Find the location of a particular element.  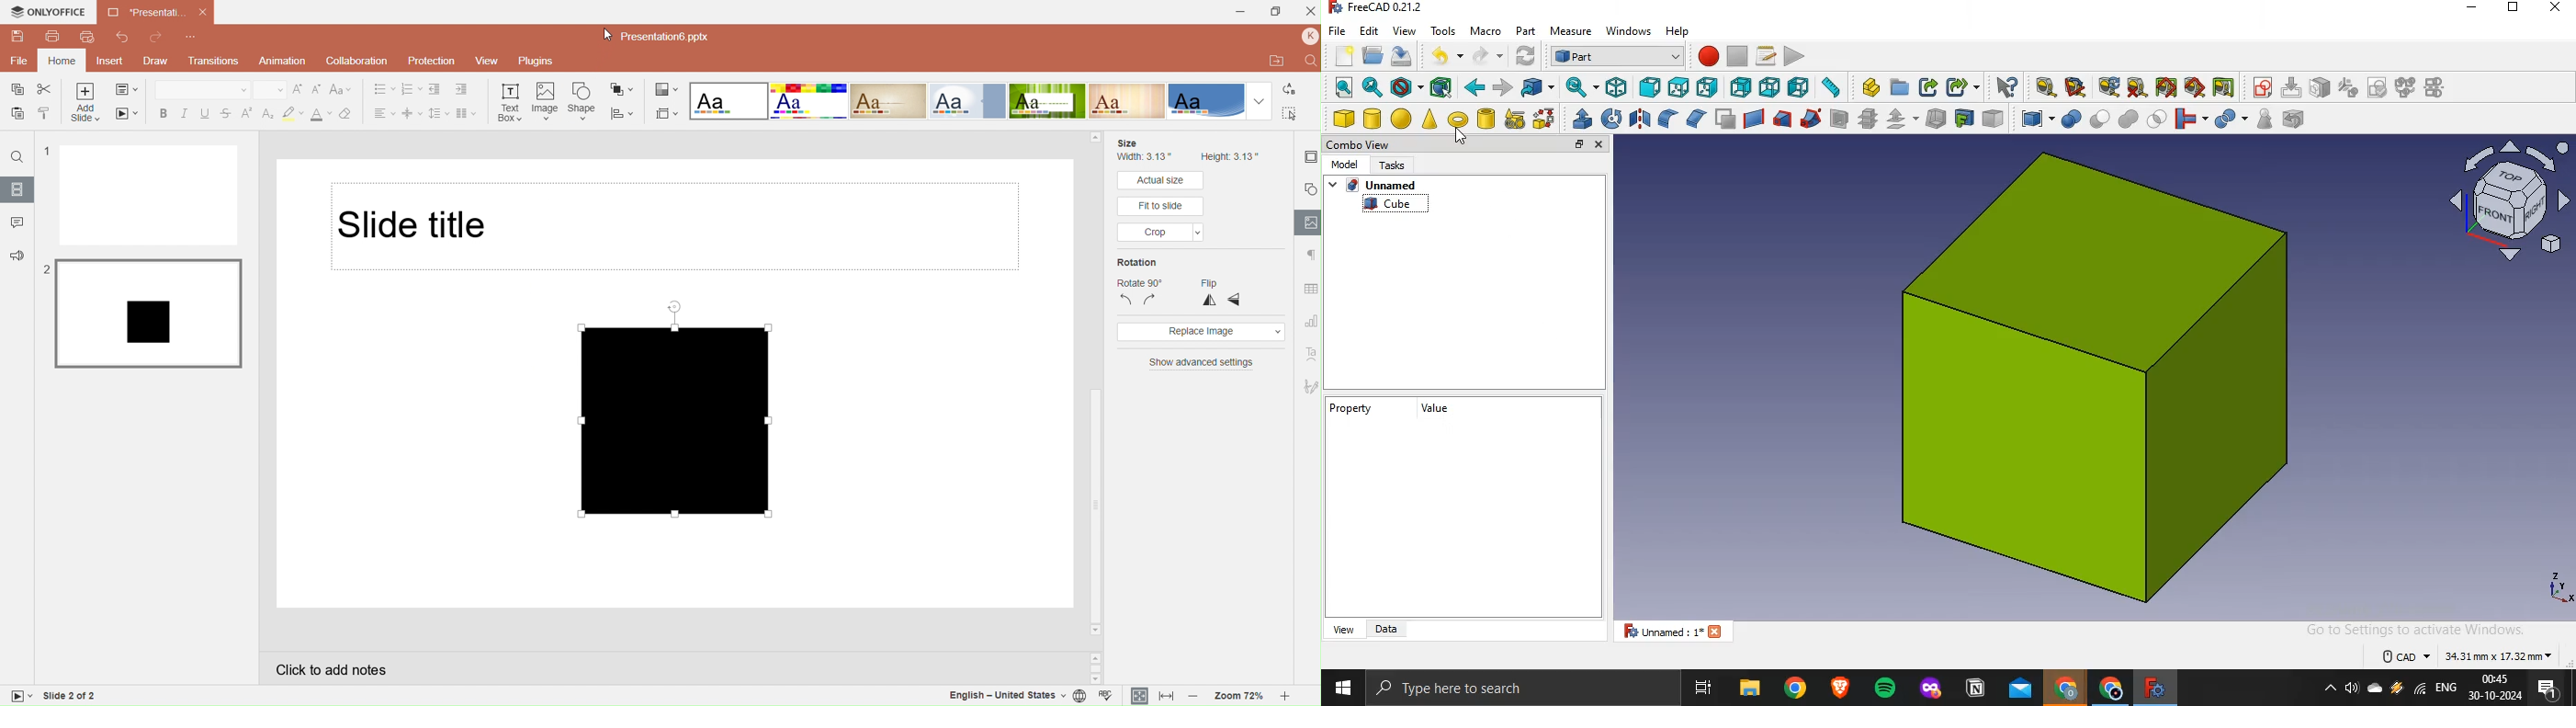

Align shape is located at coordinates (624, 114).